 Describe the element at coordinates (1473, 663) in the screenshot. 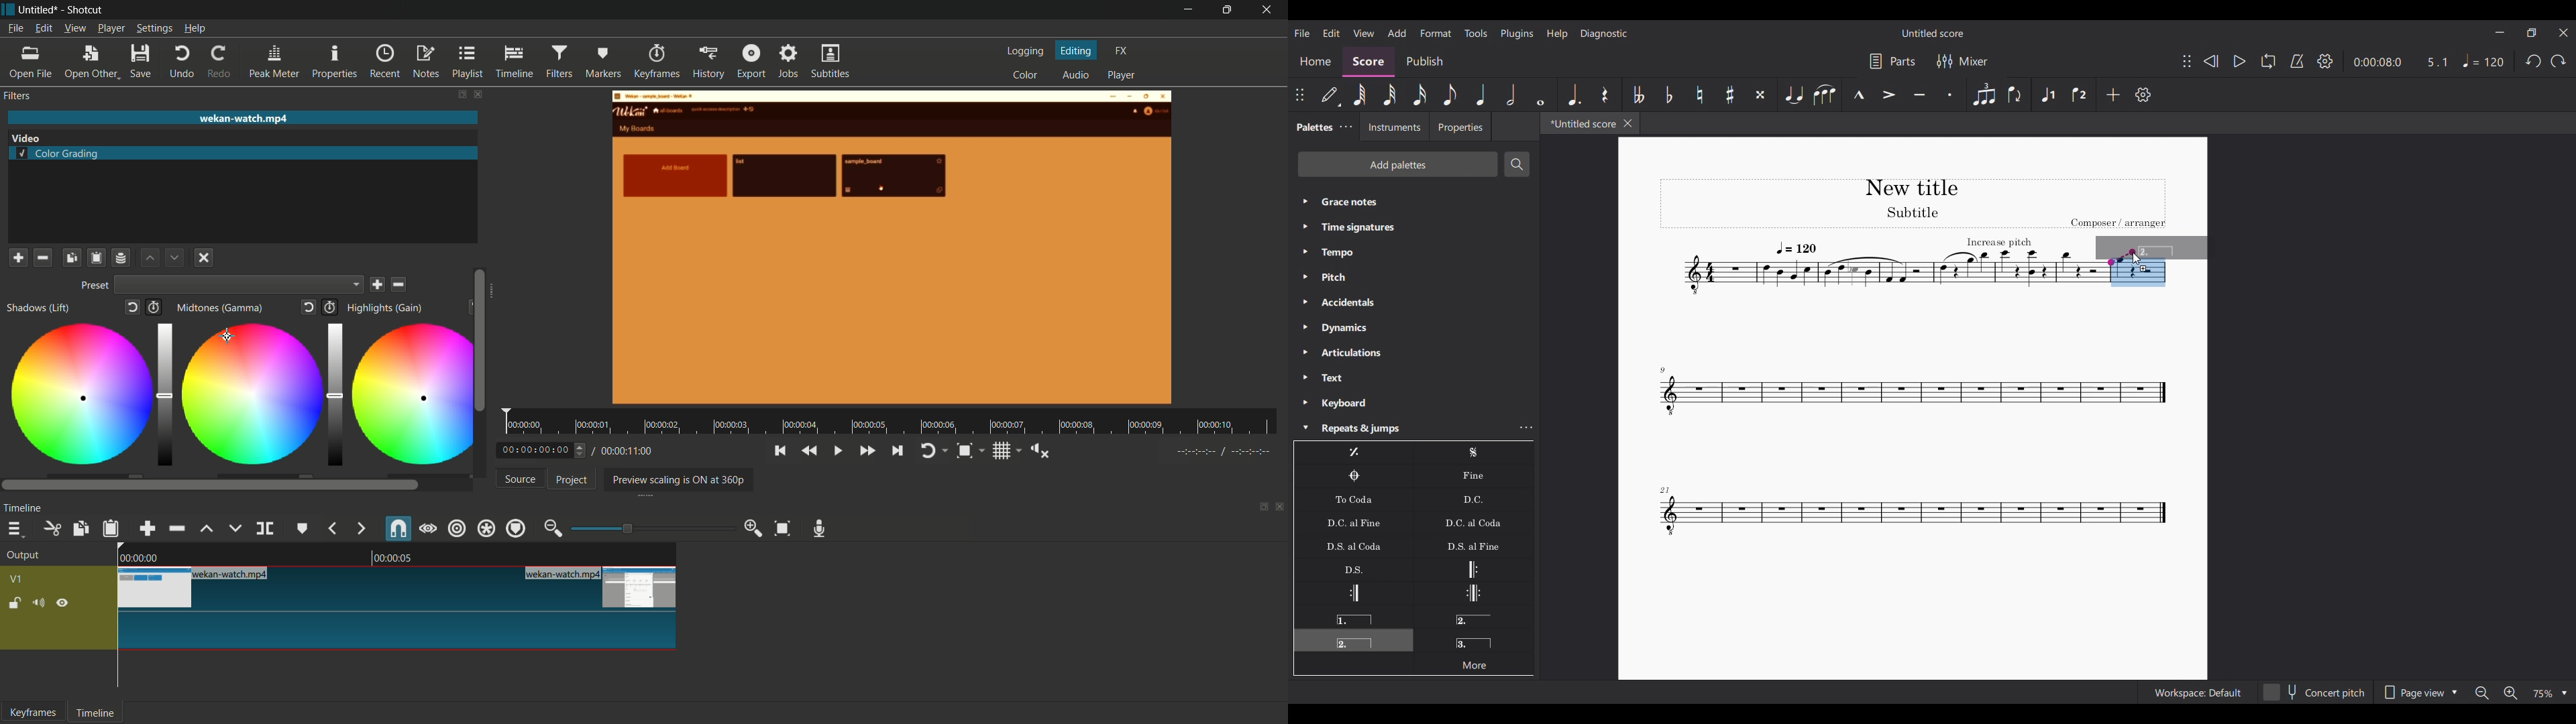

I see `More` at that location.